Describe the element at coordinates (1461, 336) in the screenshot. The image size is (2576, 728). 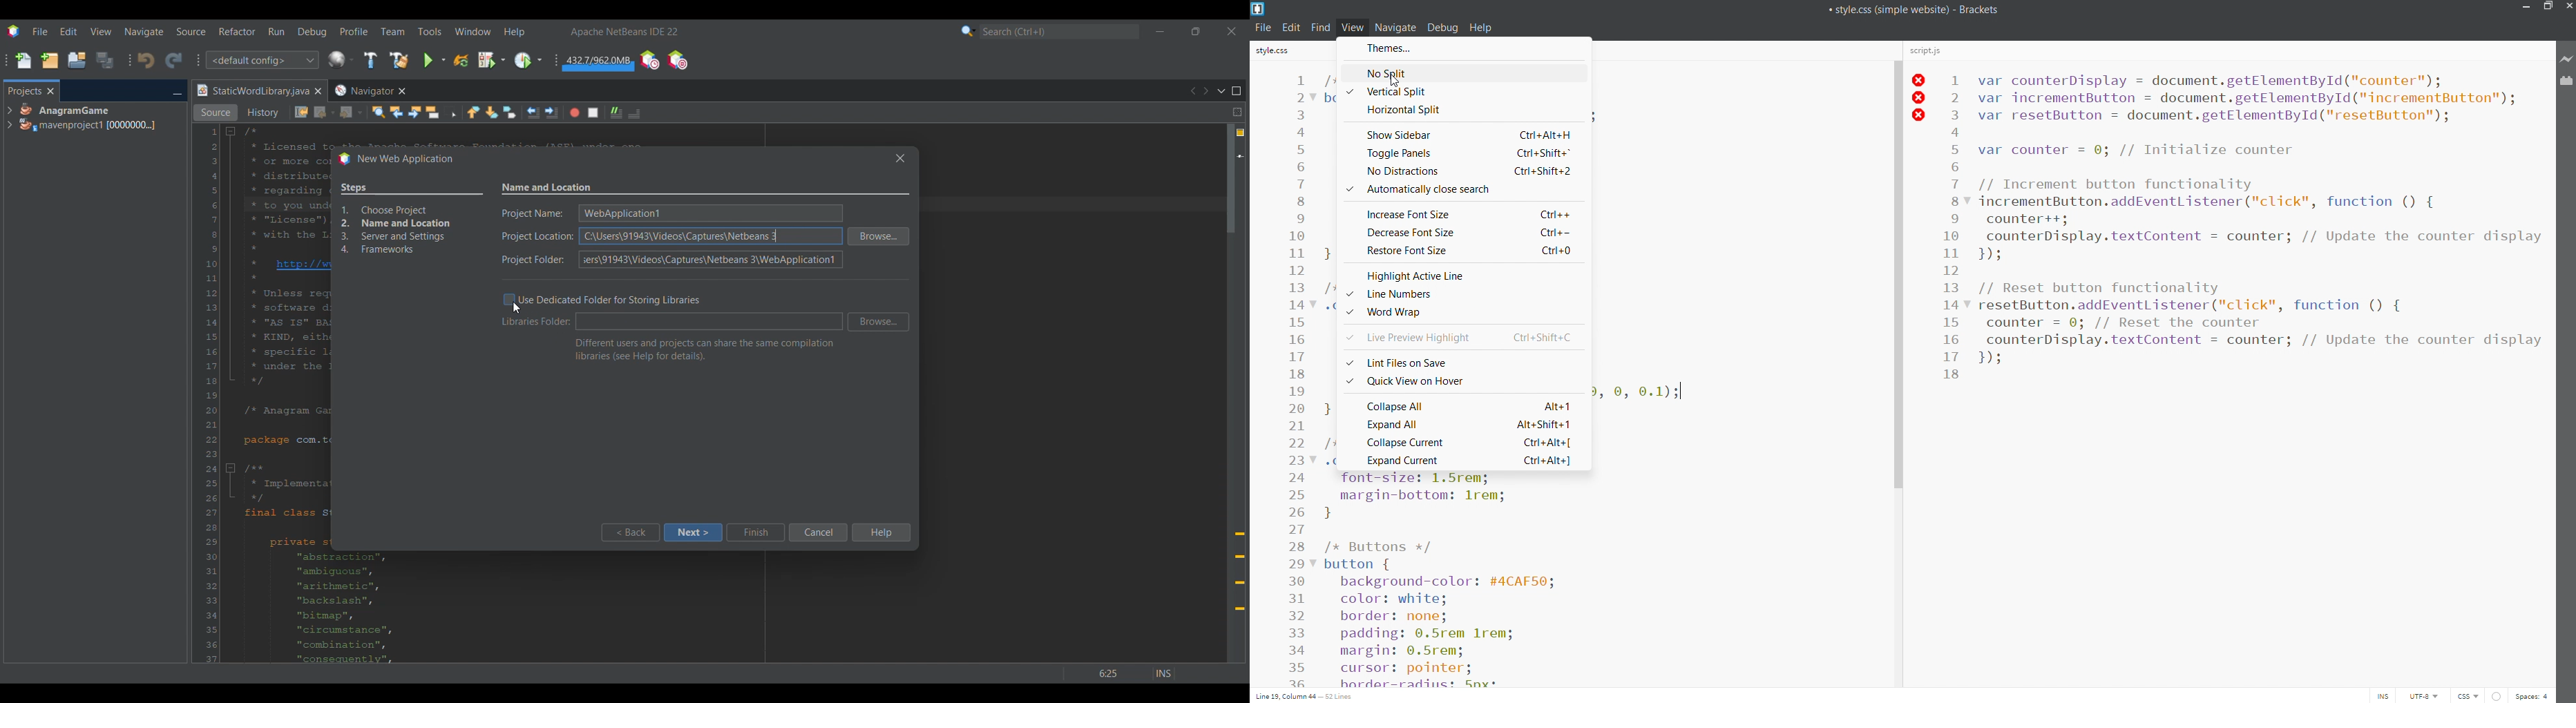
I see `live preview highlights` at that location.